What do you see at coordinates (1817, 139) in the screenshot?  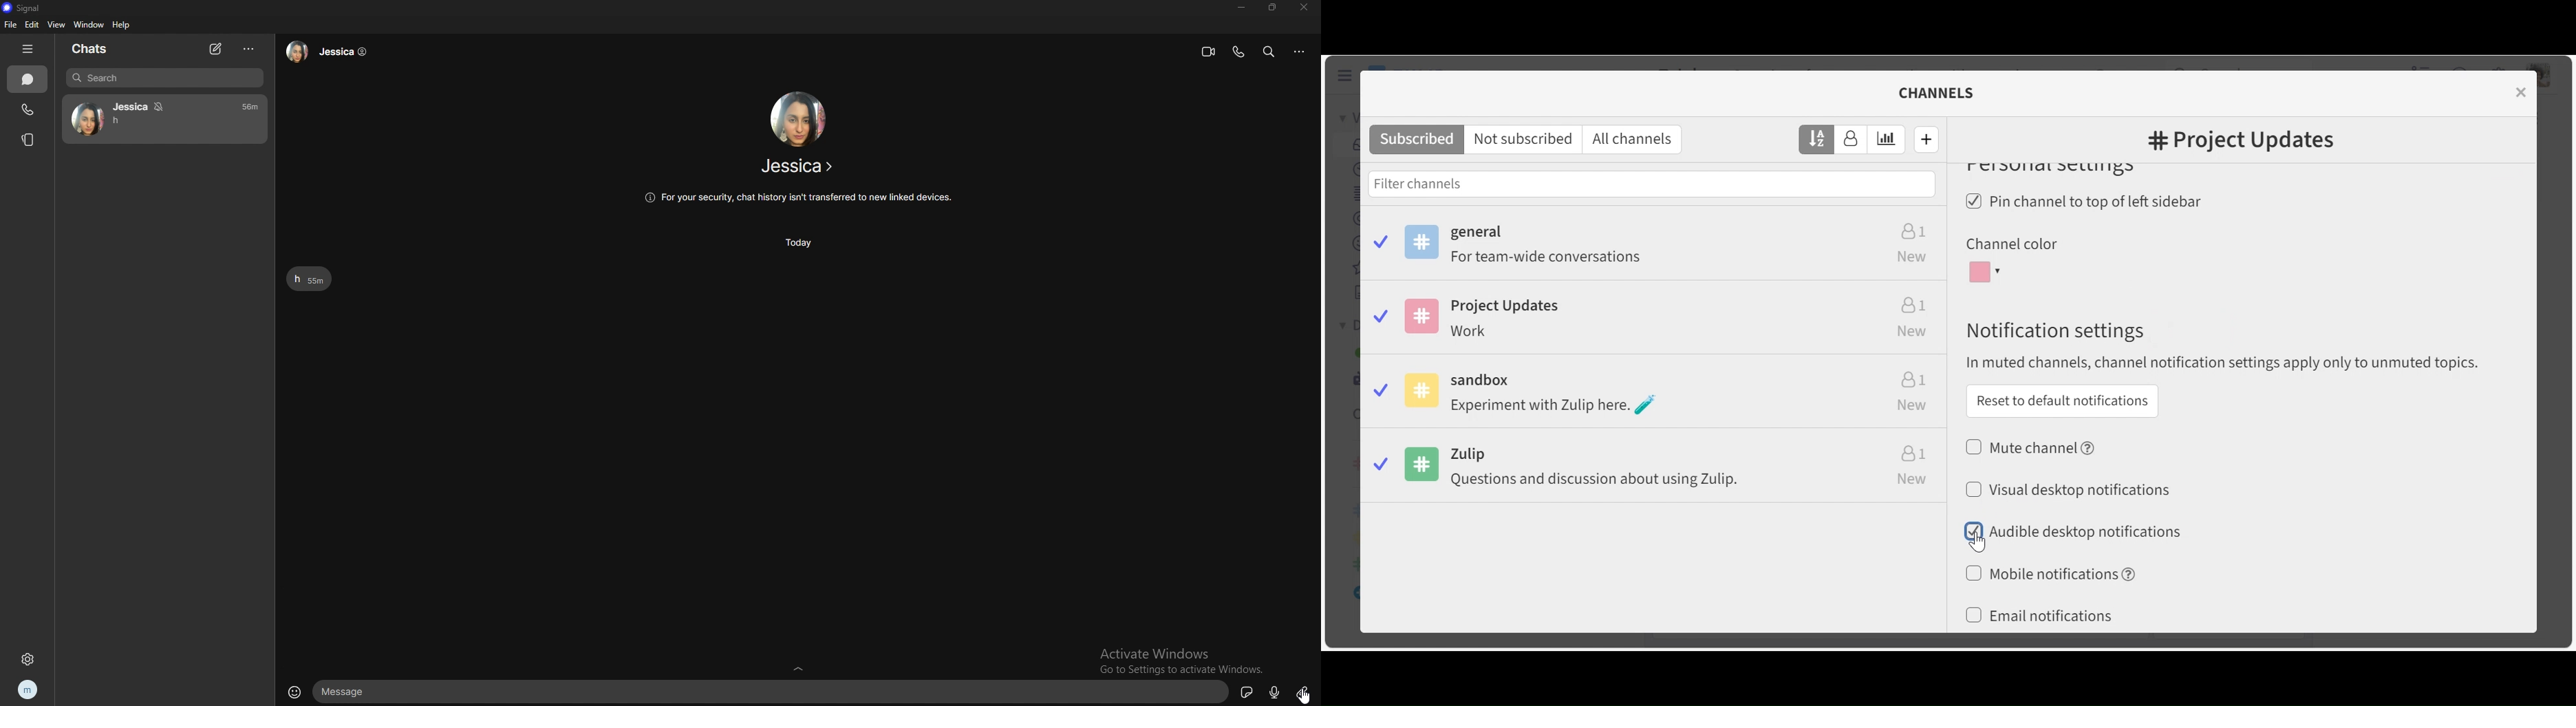 I see `Sort by name` at bounding box center [1817, 139].